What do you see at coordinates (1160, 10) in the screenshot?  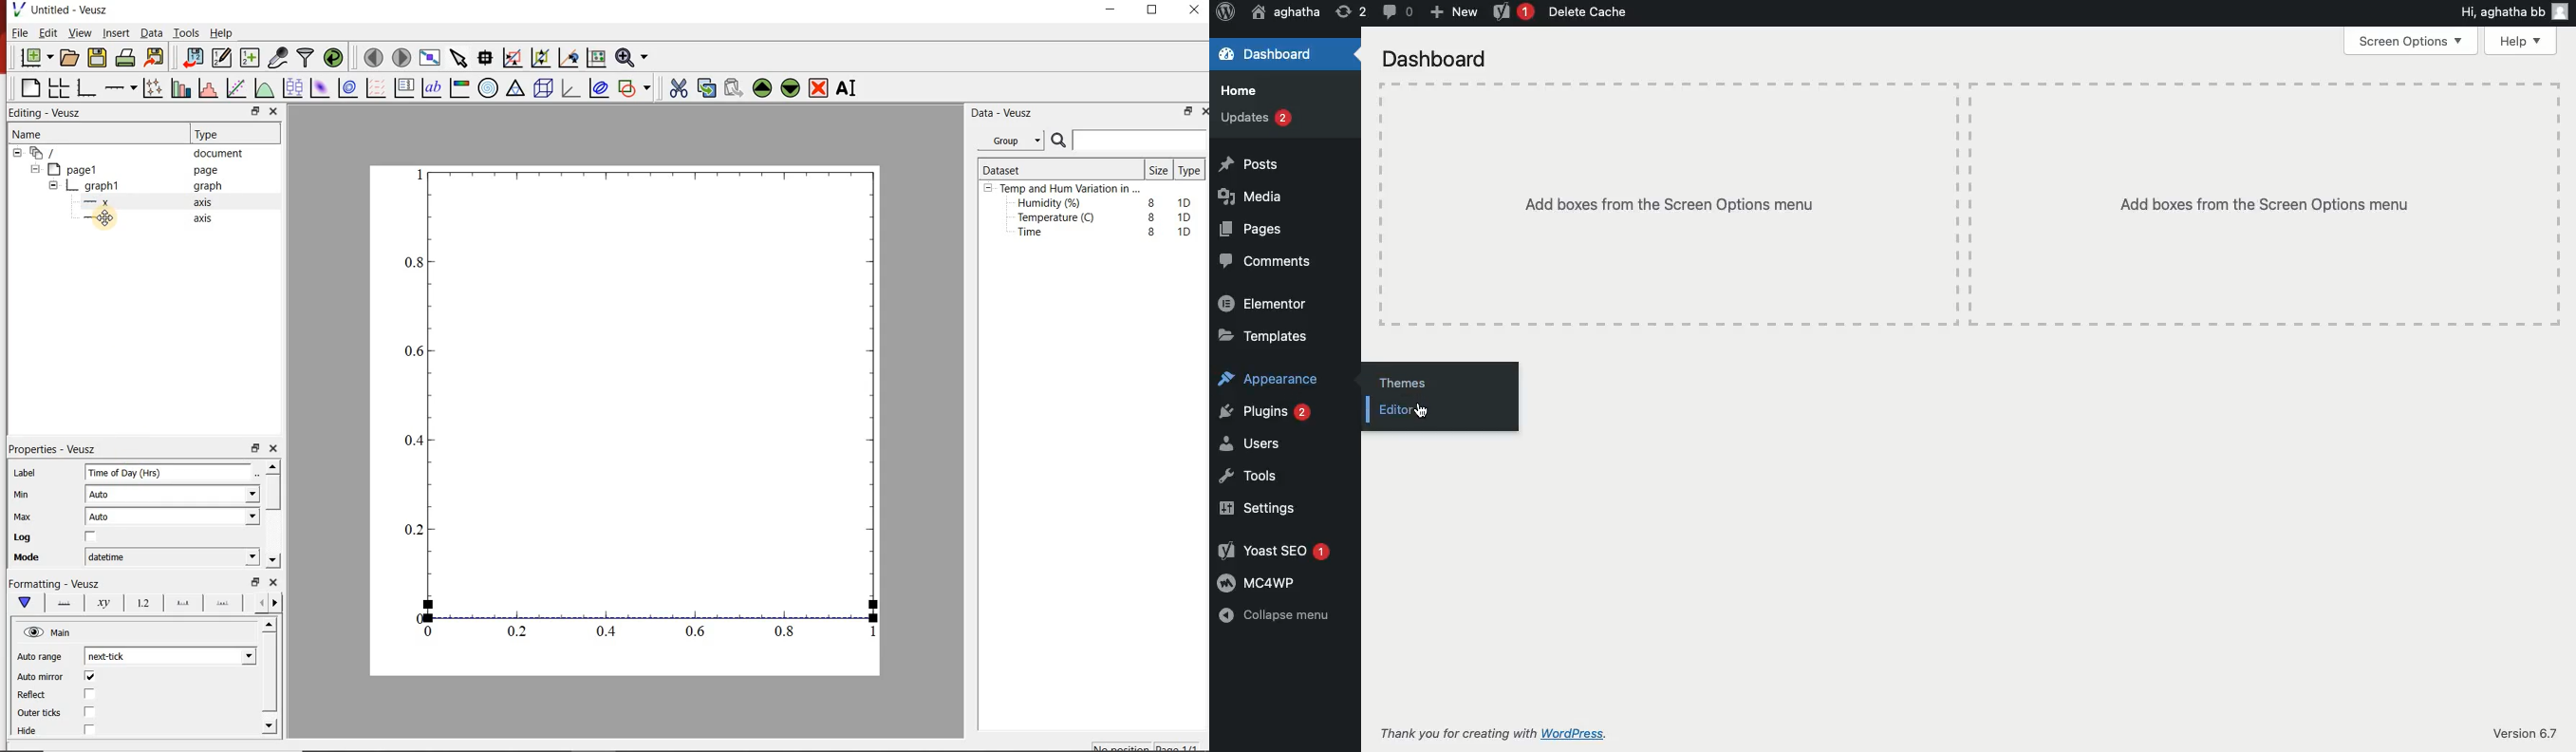 I see `maximize` at bounding box center [1160, 10].